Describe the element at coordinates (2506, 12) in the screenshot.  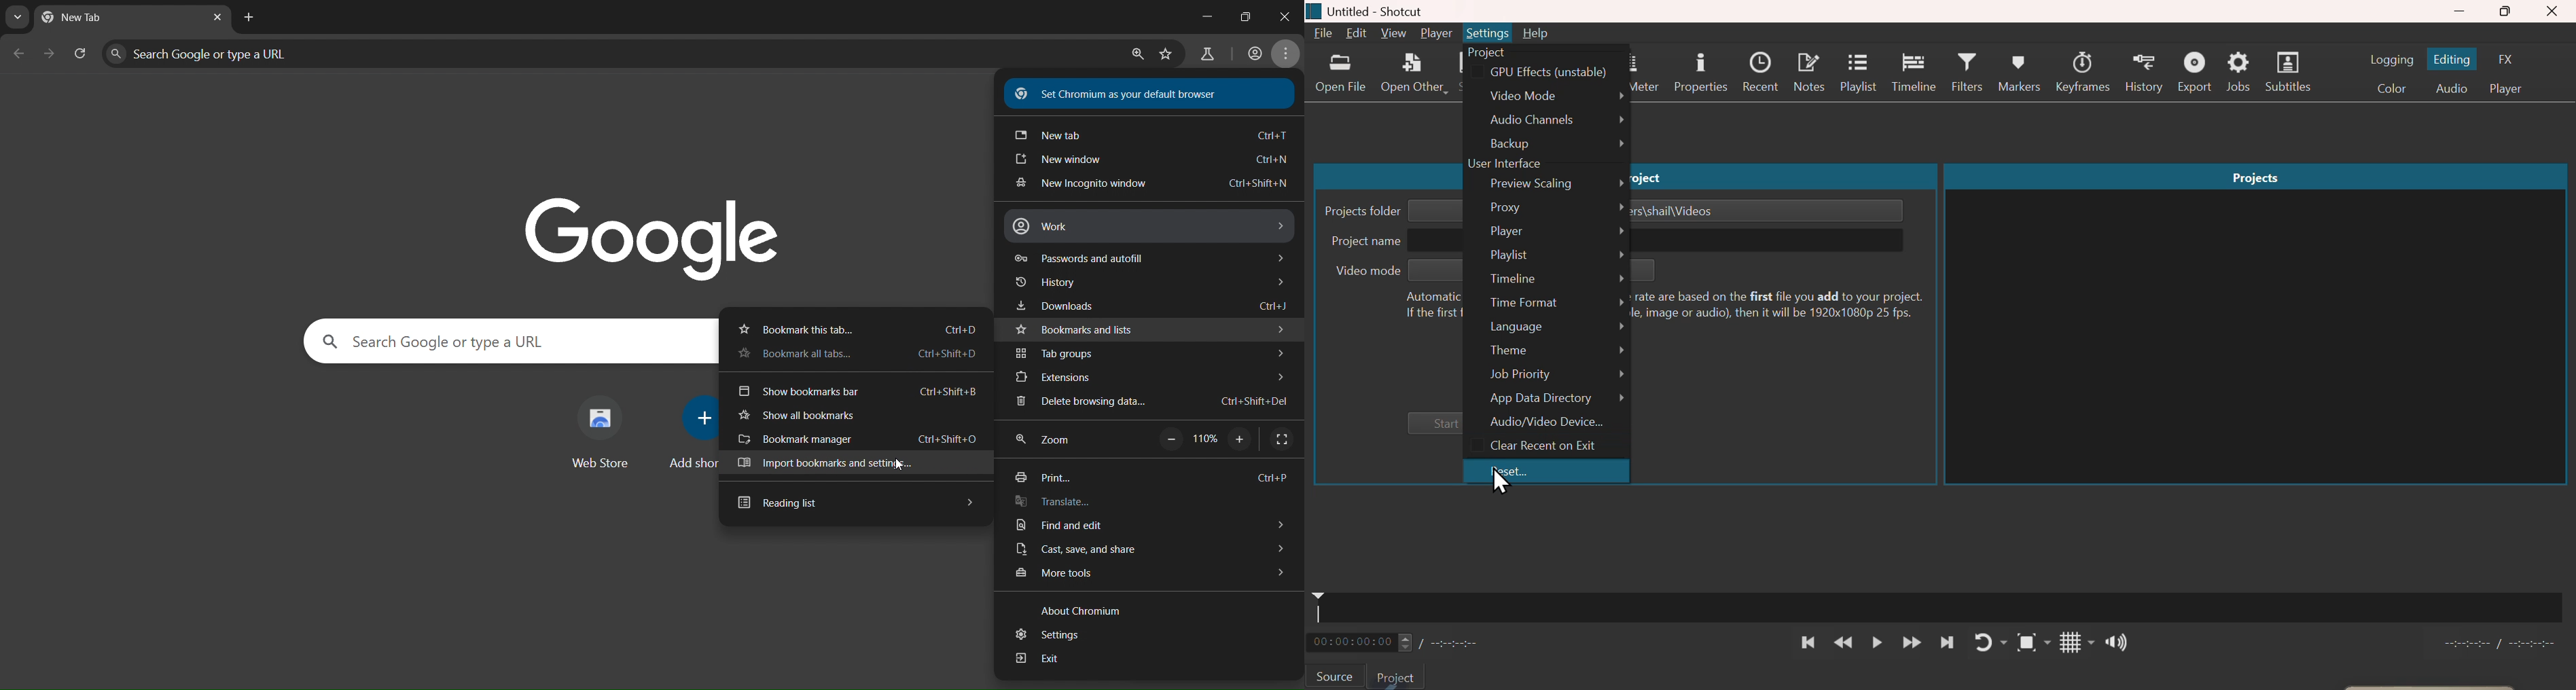
I see `Maximise` at that location.